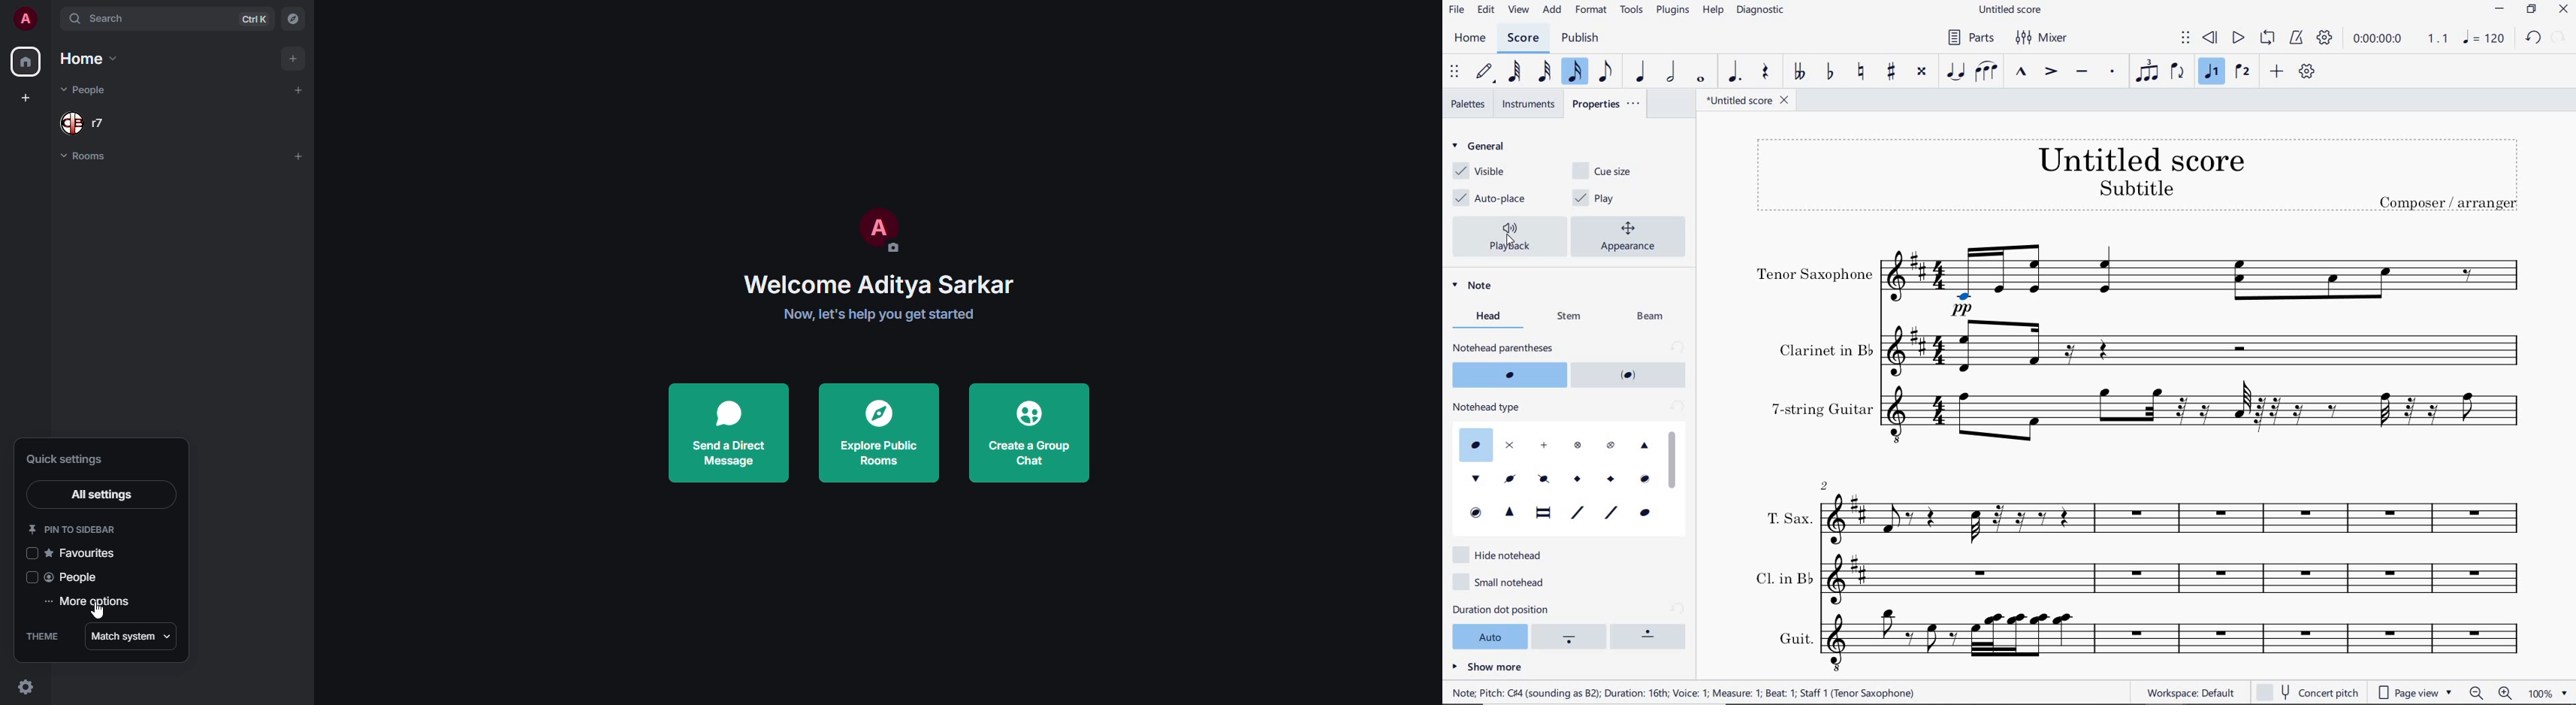 This screenshot has height=728, width=2576. What do you see at coordinates (1674, 11) in the screenshot?
I see `plugins` at bounding box center [1674, 11].